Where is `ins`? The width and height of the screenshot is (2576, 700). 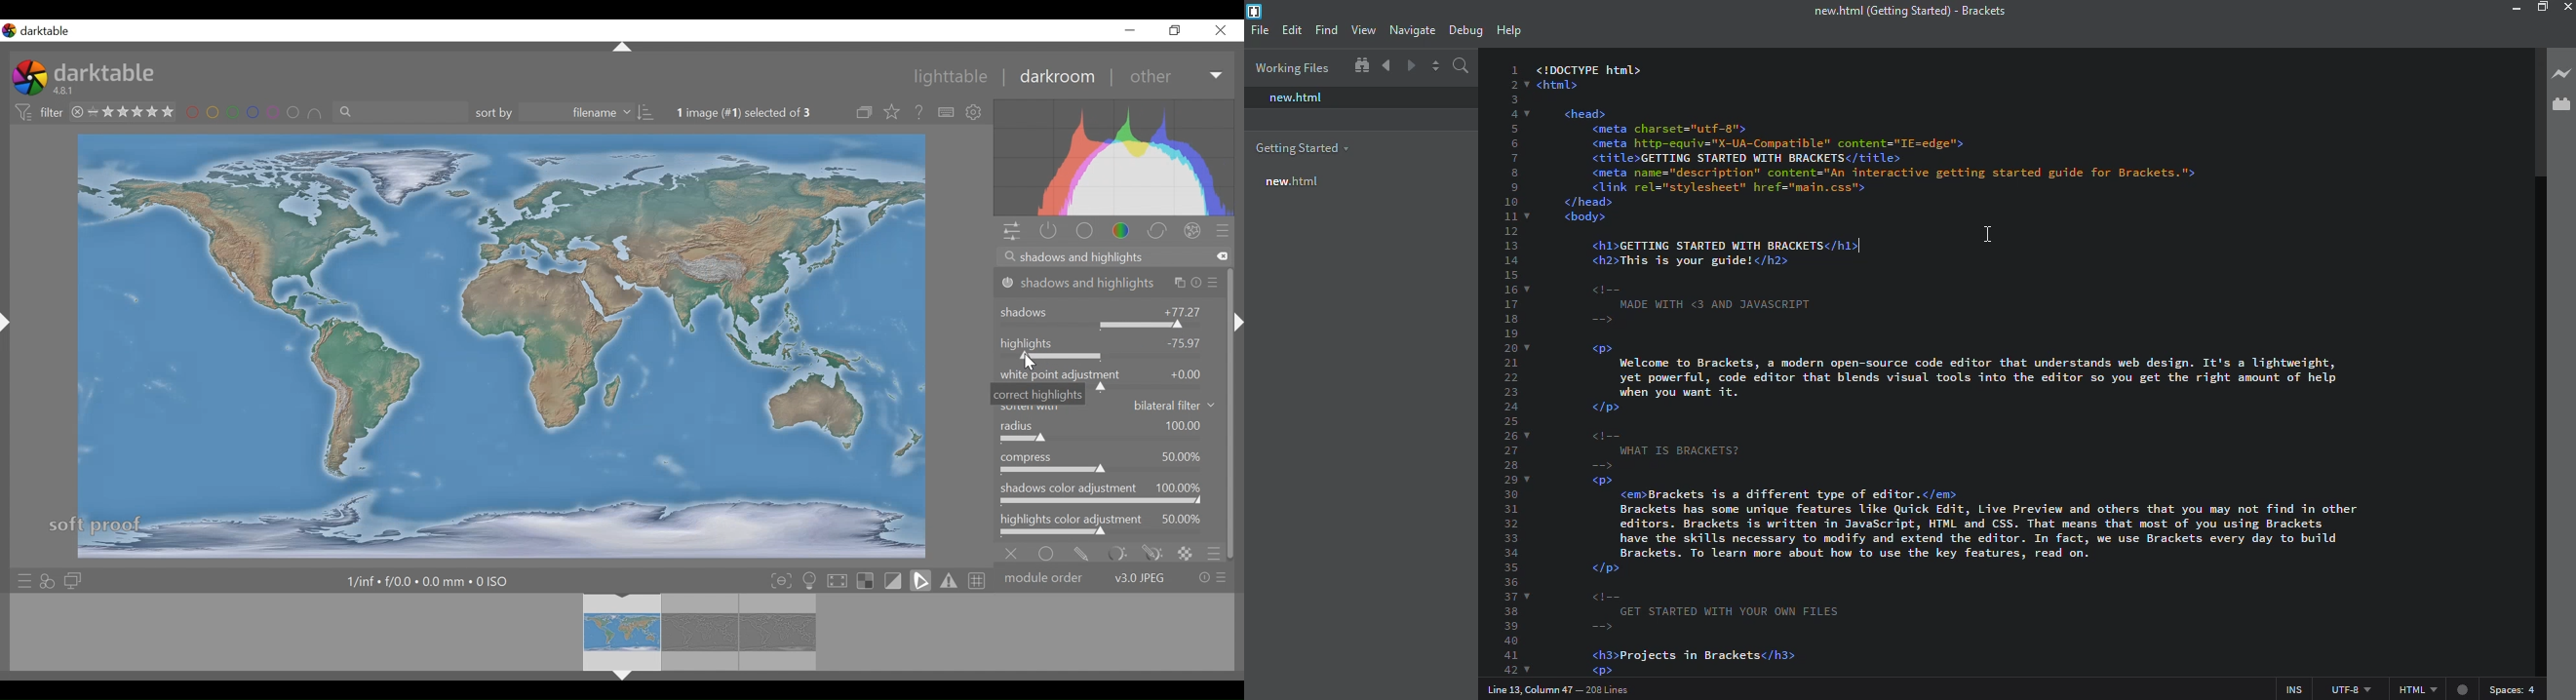
ins is located at coordinates (2290, 688).